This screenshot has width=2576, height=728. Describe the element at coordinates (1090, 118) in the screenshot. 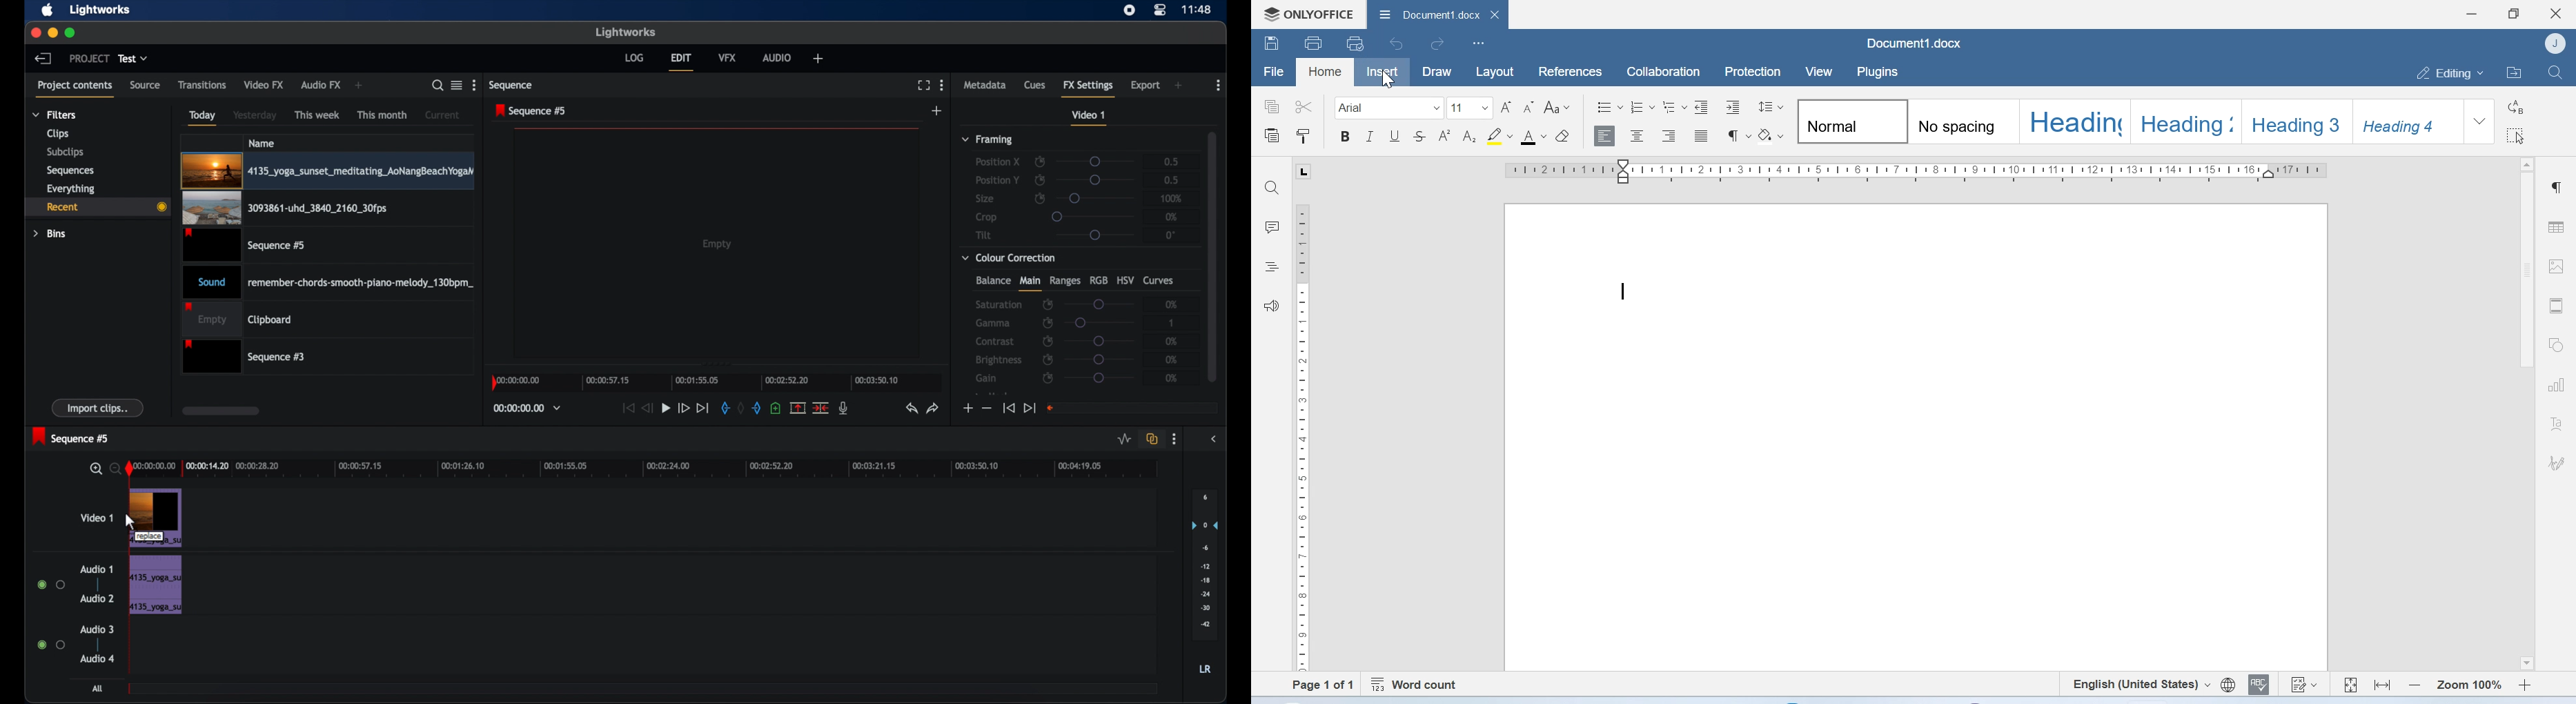

I see `video 1` at that location.